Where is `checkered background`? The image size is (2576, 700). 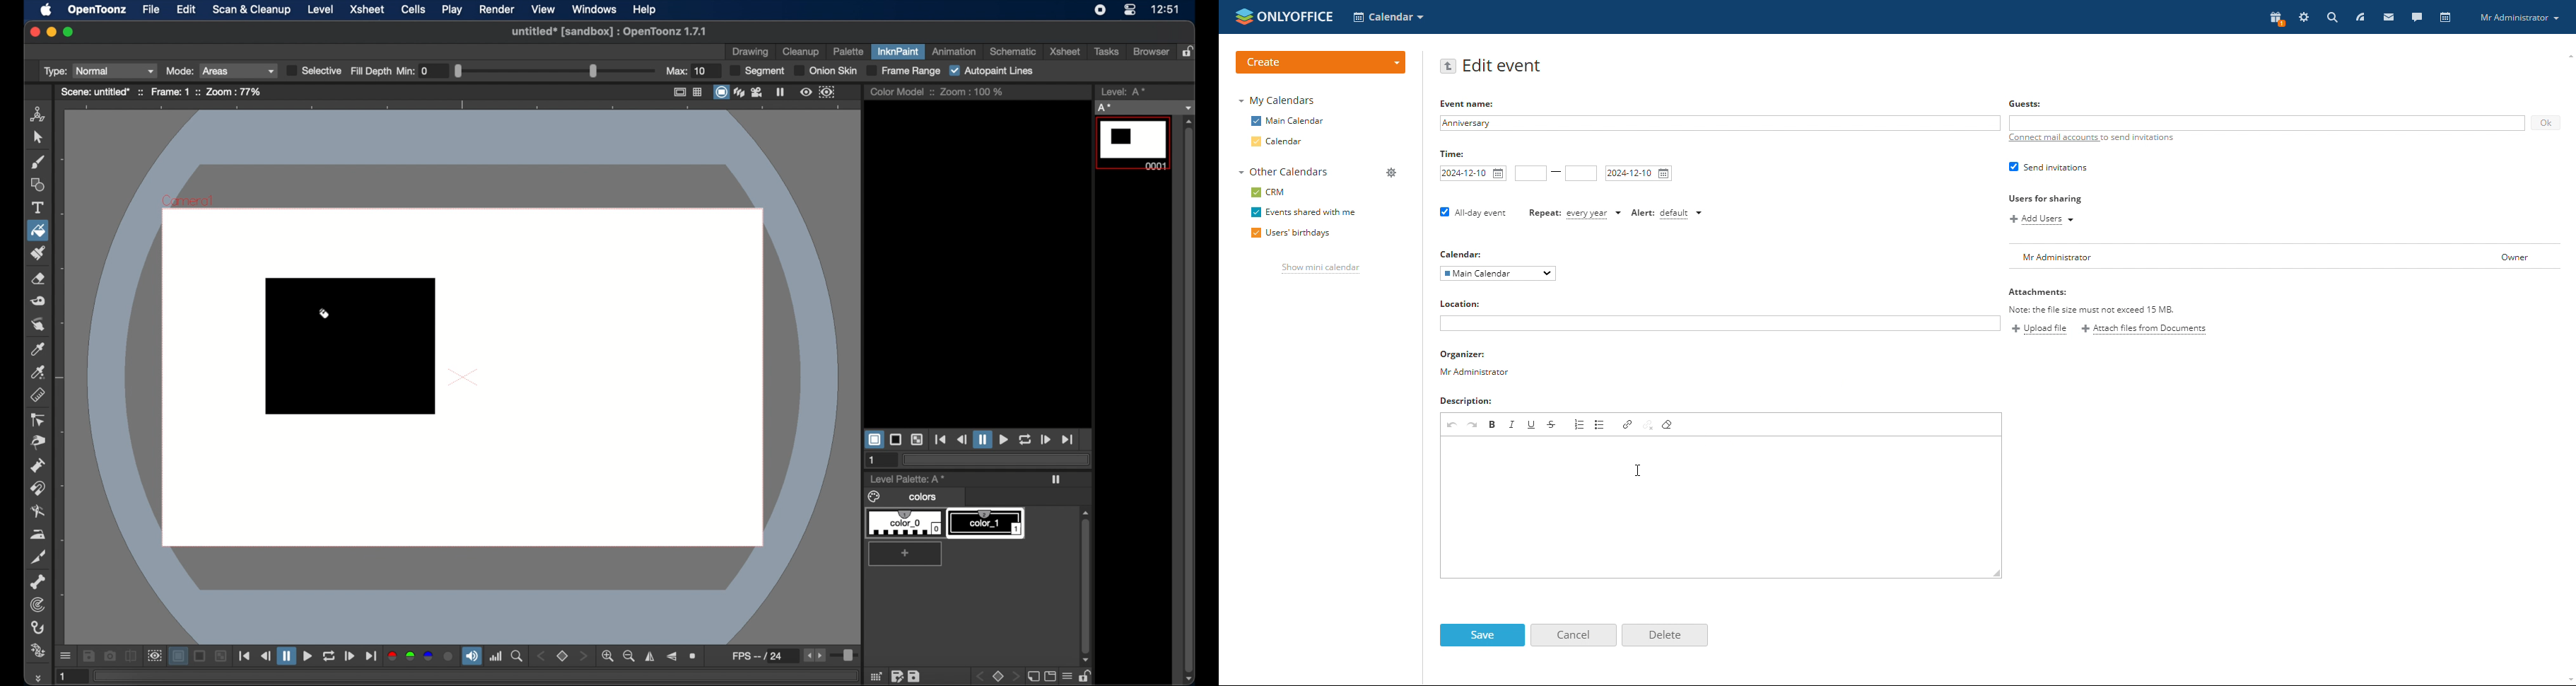
checkered background is located at coordinates (220, 656).